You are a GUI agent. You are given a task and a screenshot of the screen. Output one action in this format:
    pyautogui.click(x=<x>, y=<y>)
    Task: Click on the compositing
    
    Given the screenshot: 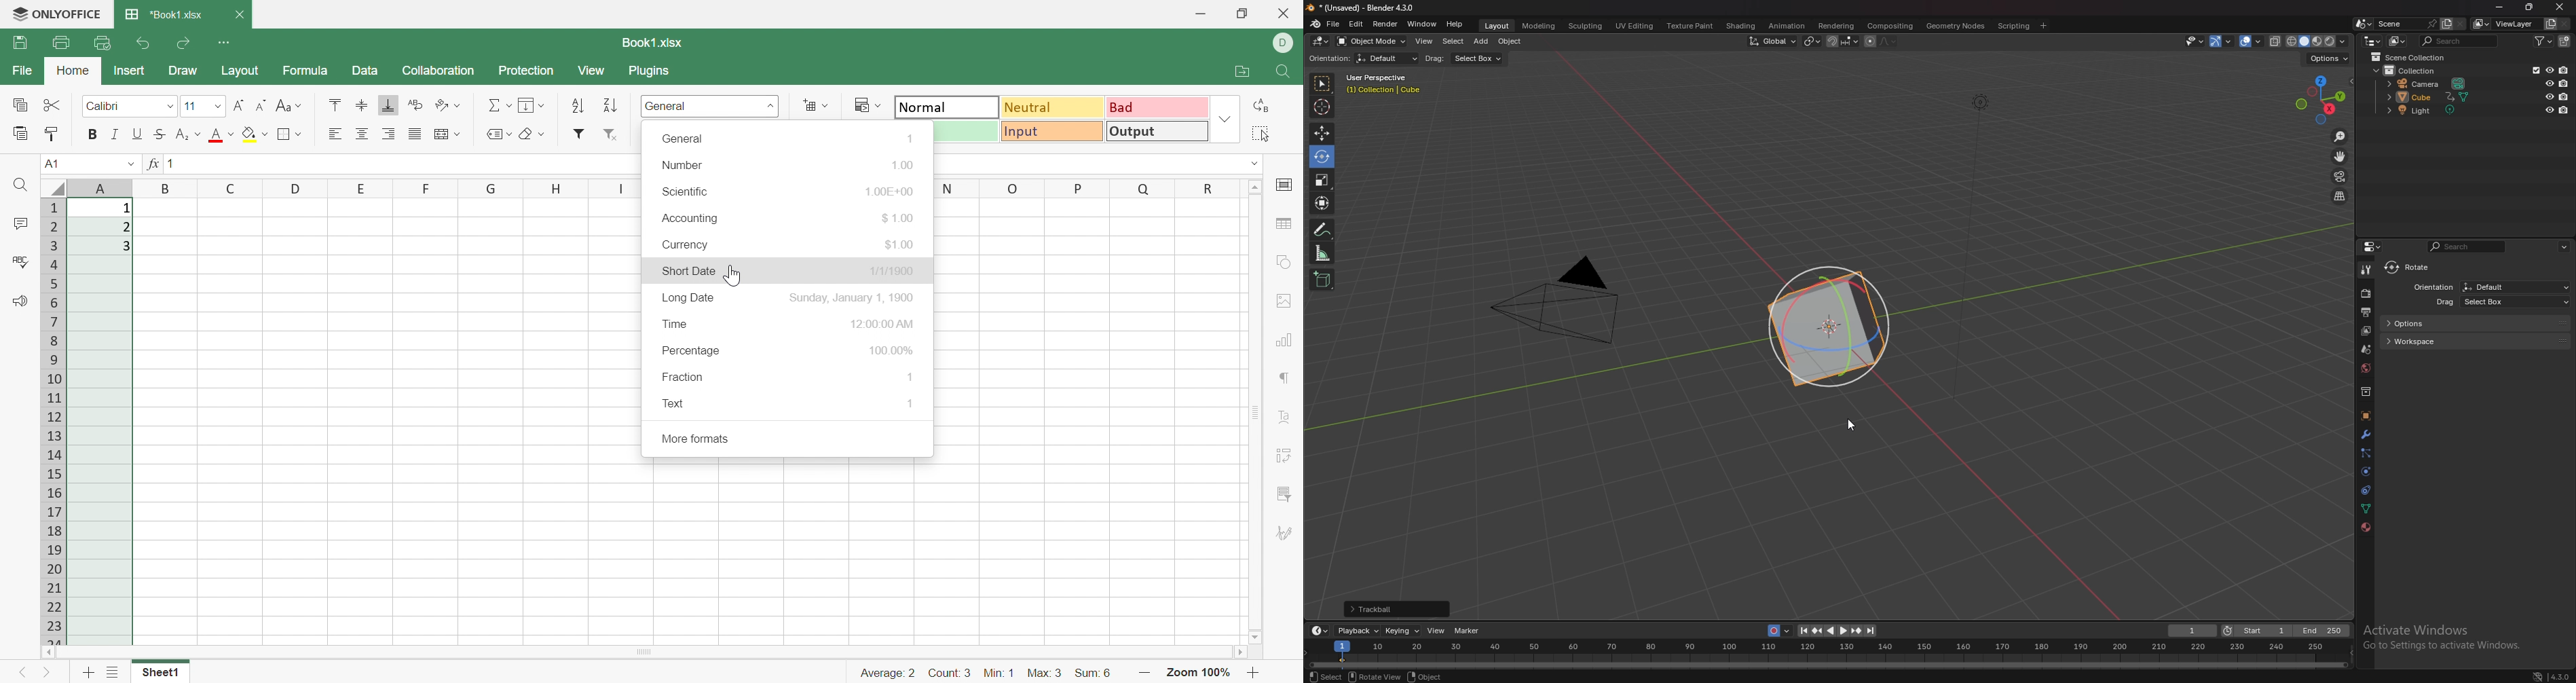 What is the action you would take?
    pyautogui.click(x=1891, y=26)
    